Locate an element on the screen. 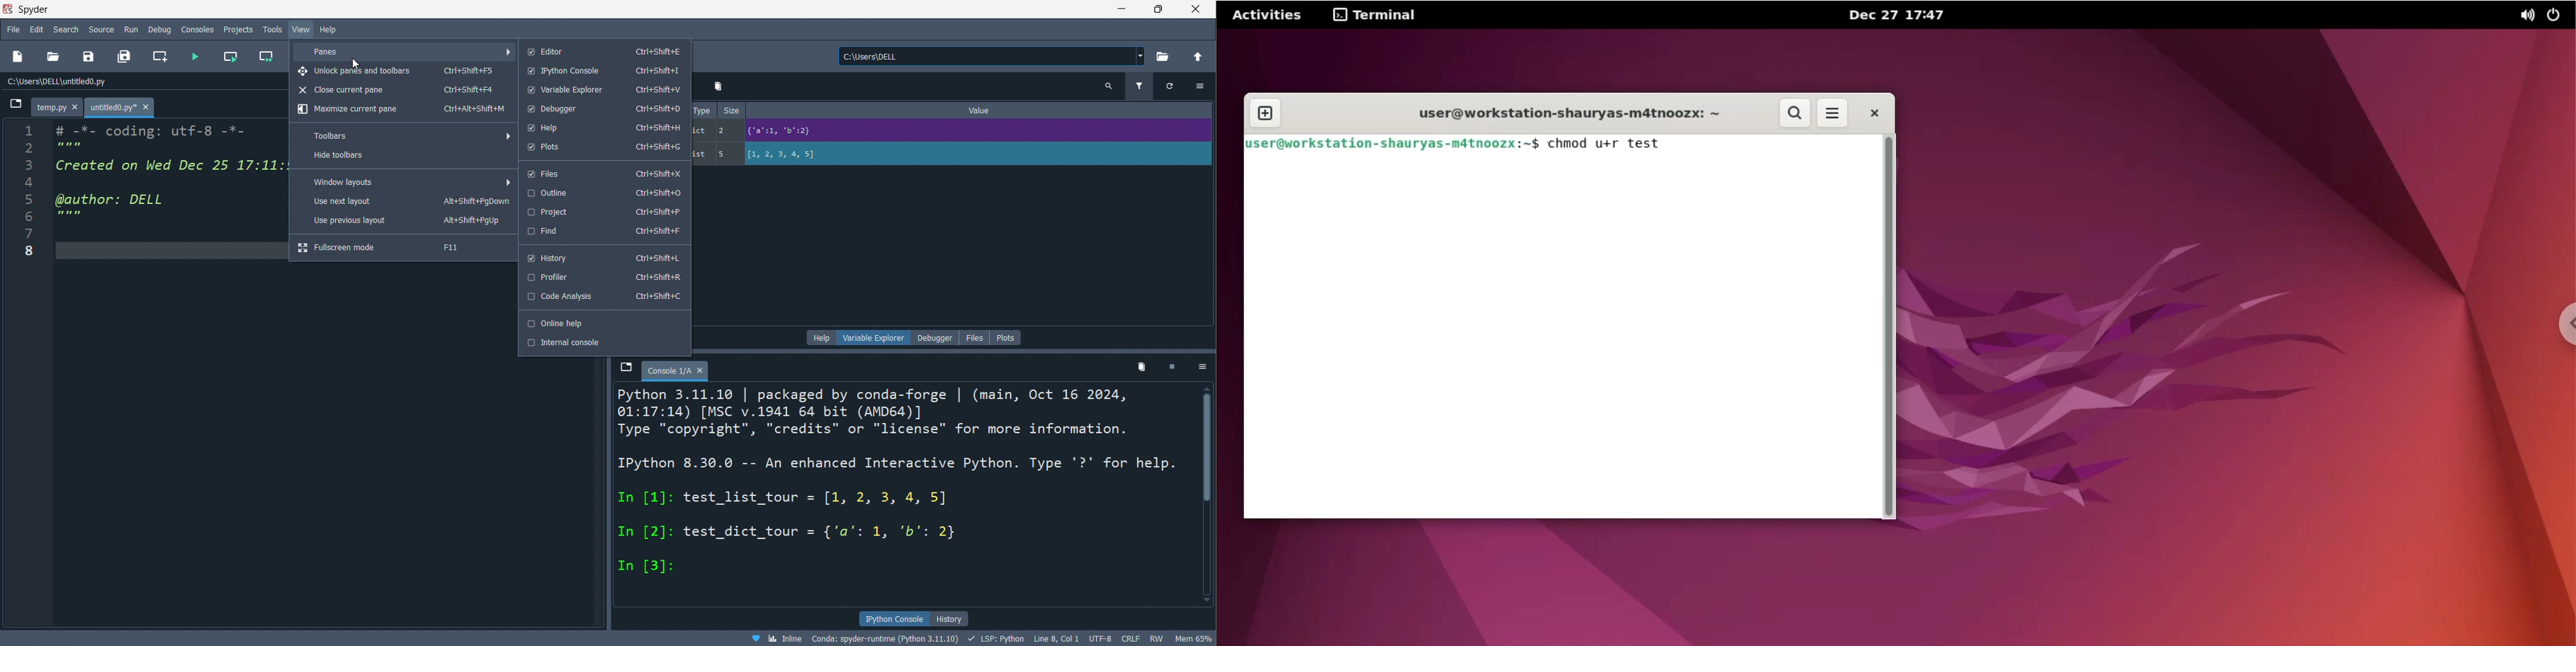 Image resolution: width=2576 pixels, height=672 pixels. save is located at coordinates (92, 55).